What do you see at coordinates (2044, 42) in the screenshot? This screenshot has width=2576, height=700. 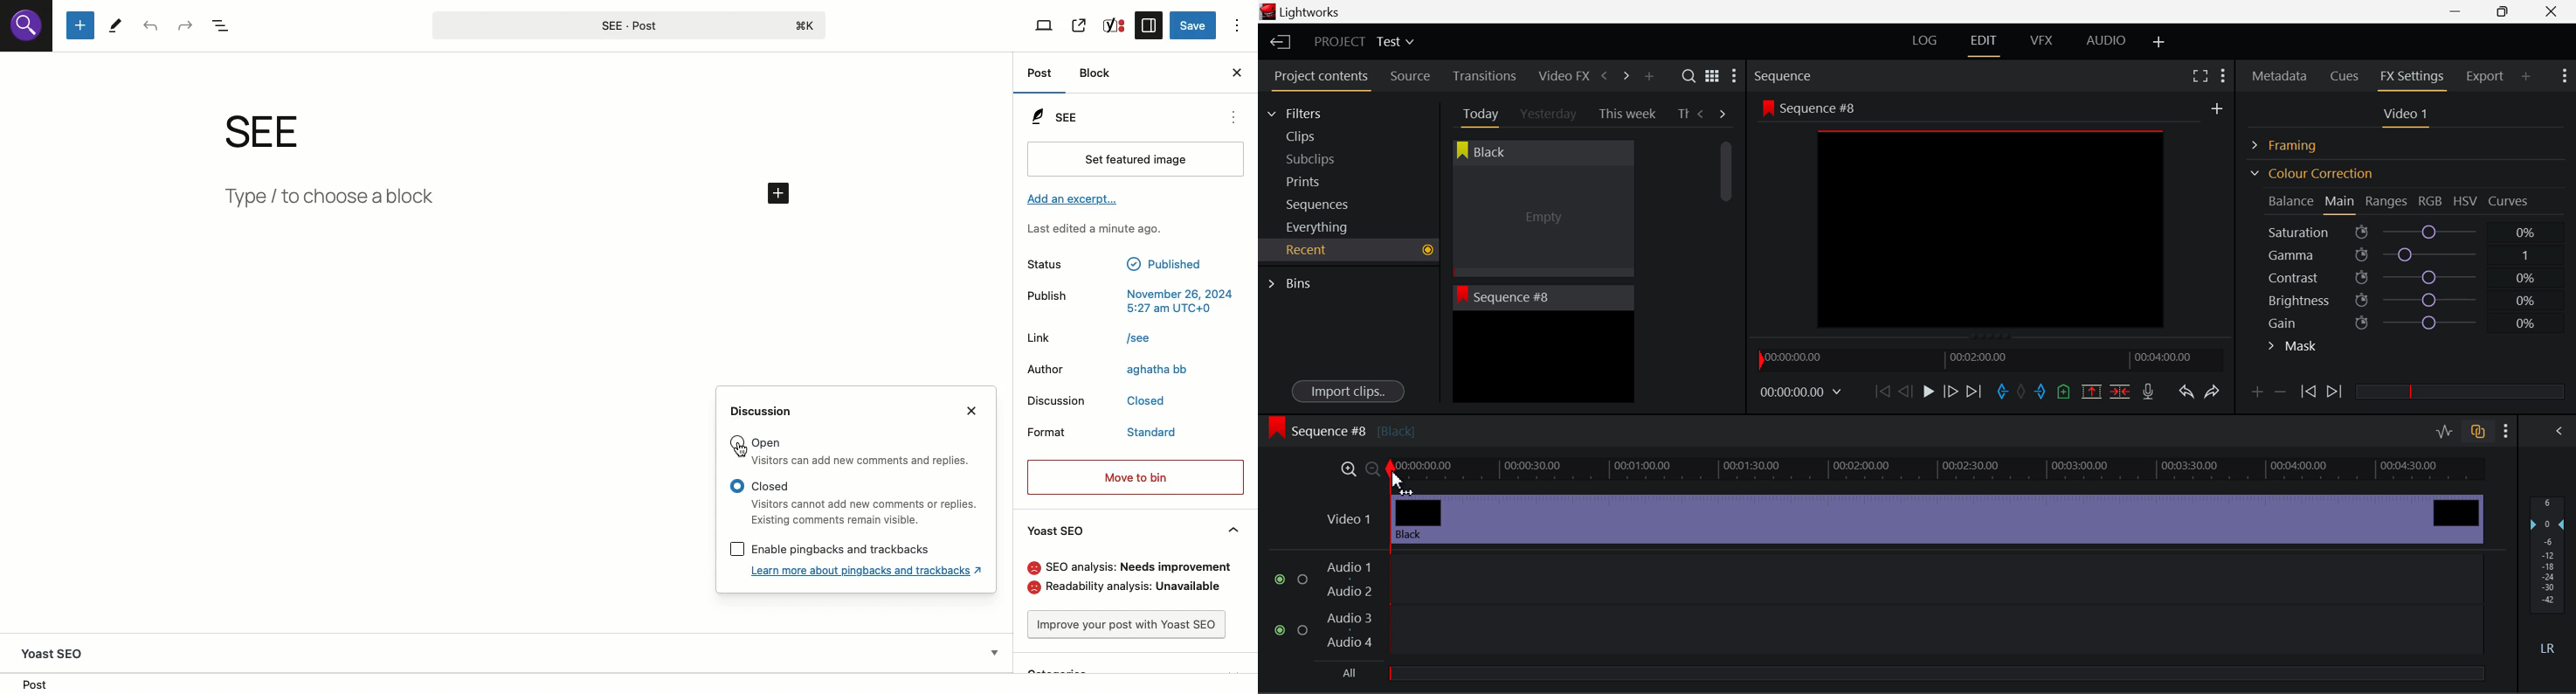 I see `VFX Layout` at bounding box center [2044, 42].